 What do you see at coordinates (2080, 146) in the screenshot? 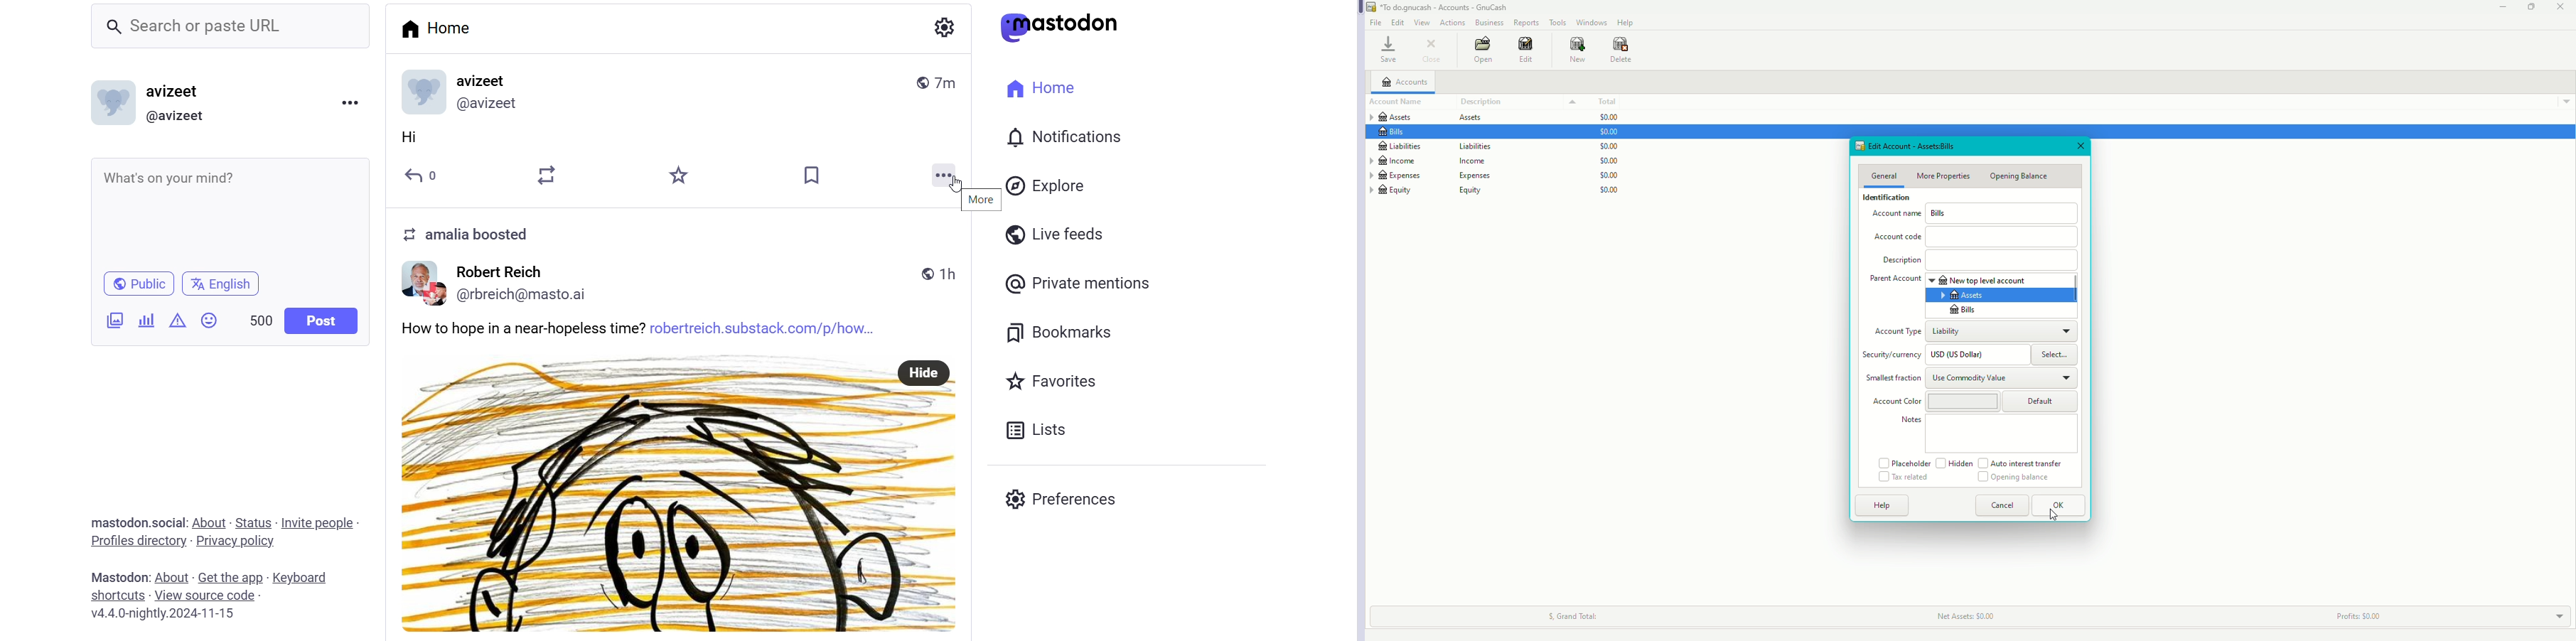
I see `Close` at bounding box center [2080, 146].